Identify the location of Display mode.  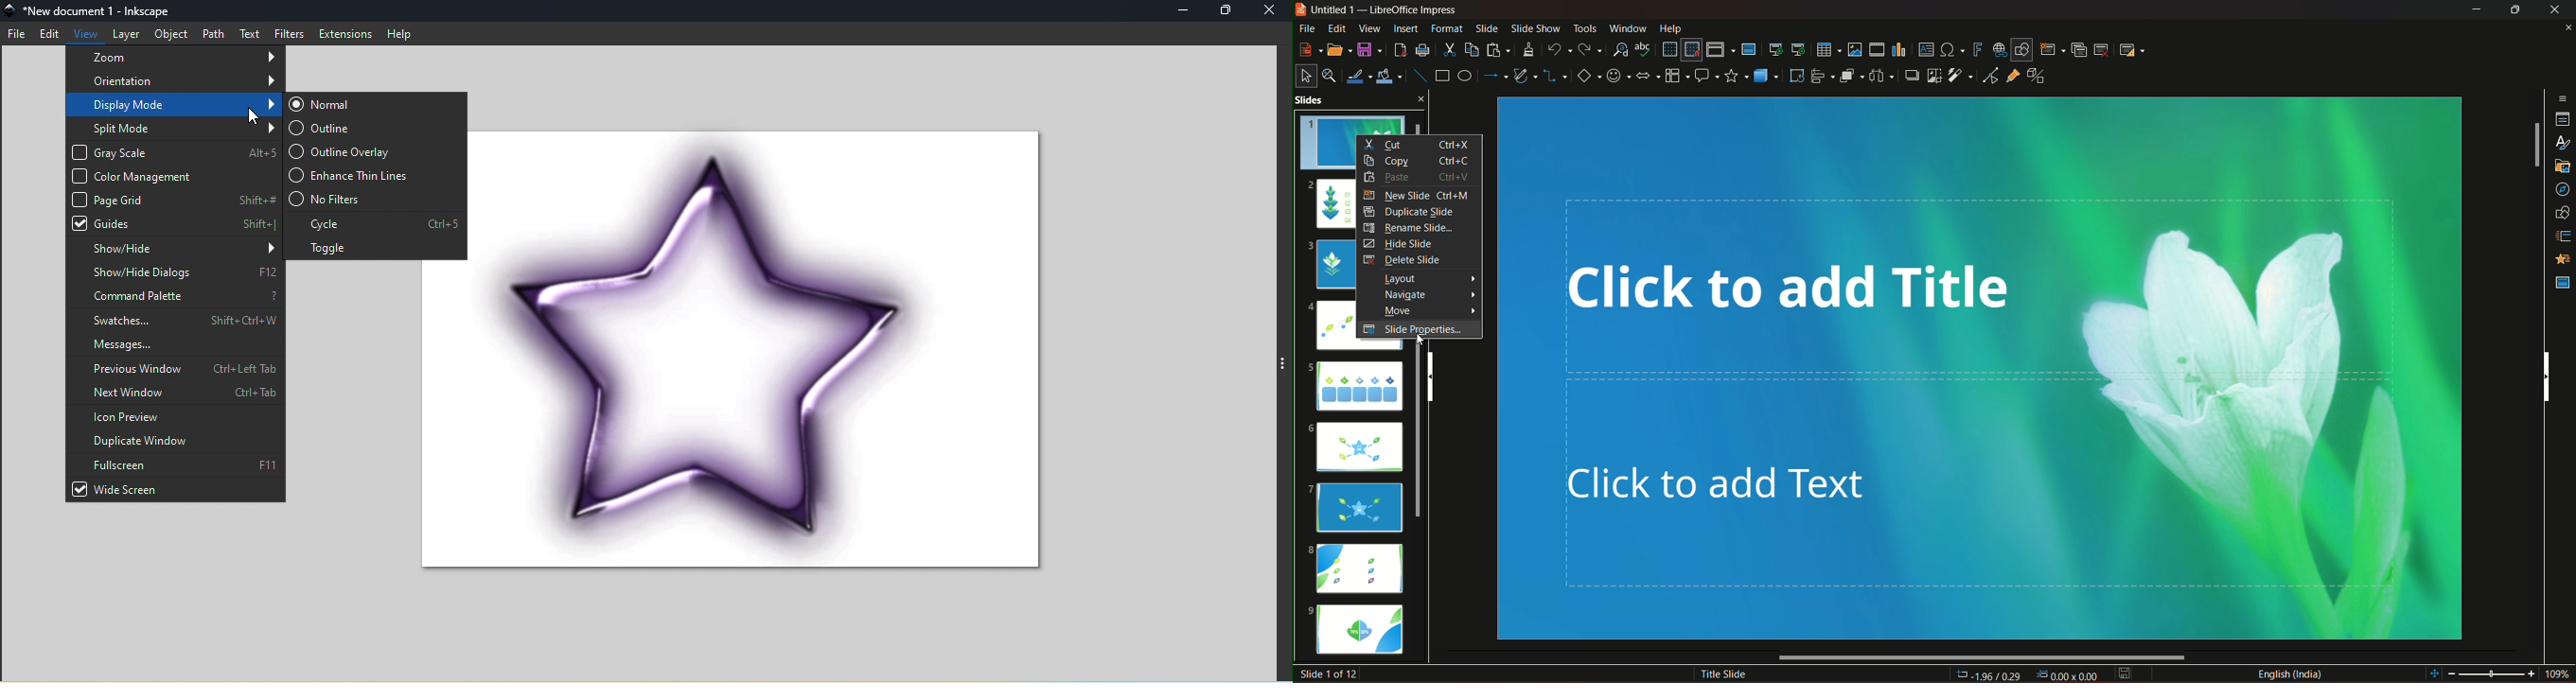
(171, 106).